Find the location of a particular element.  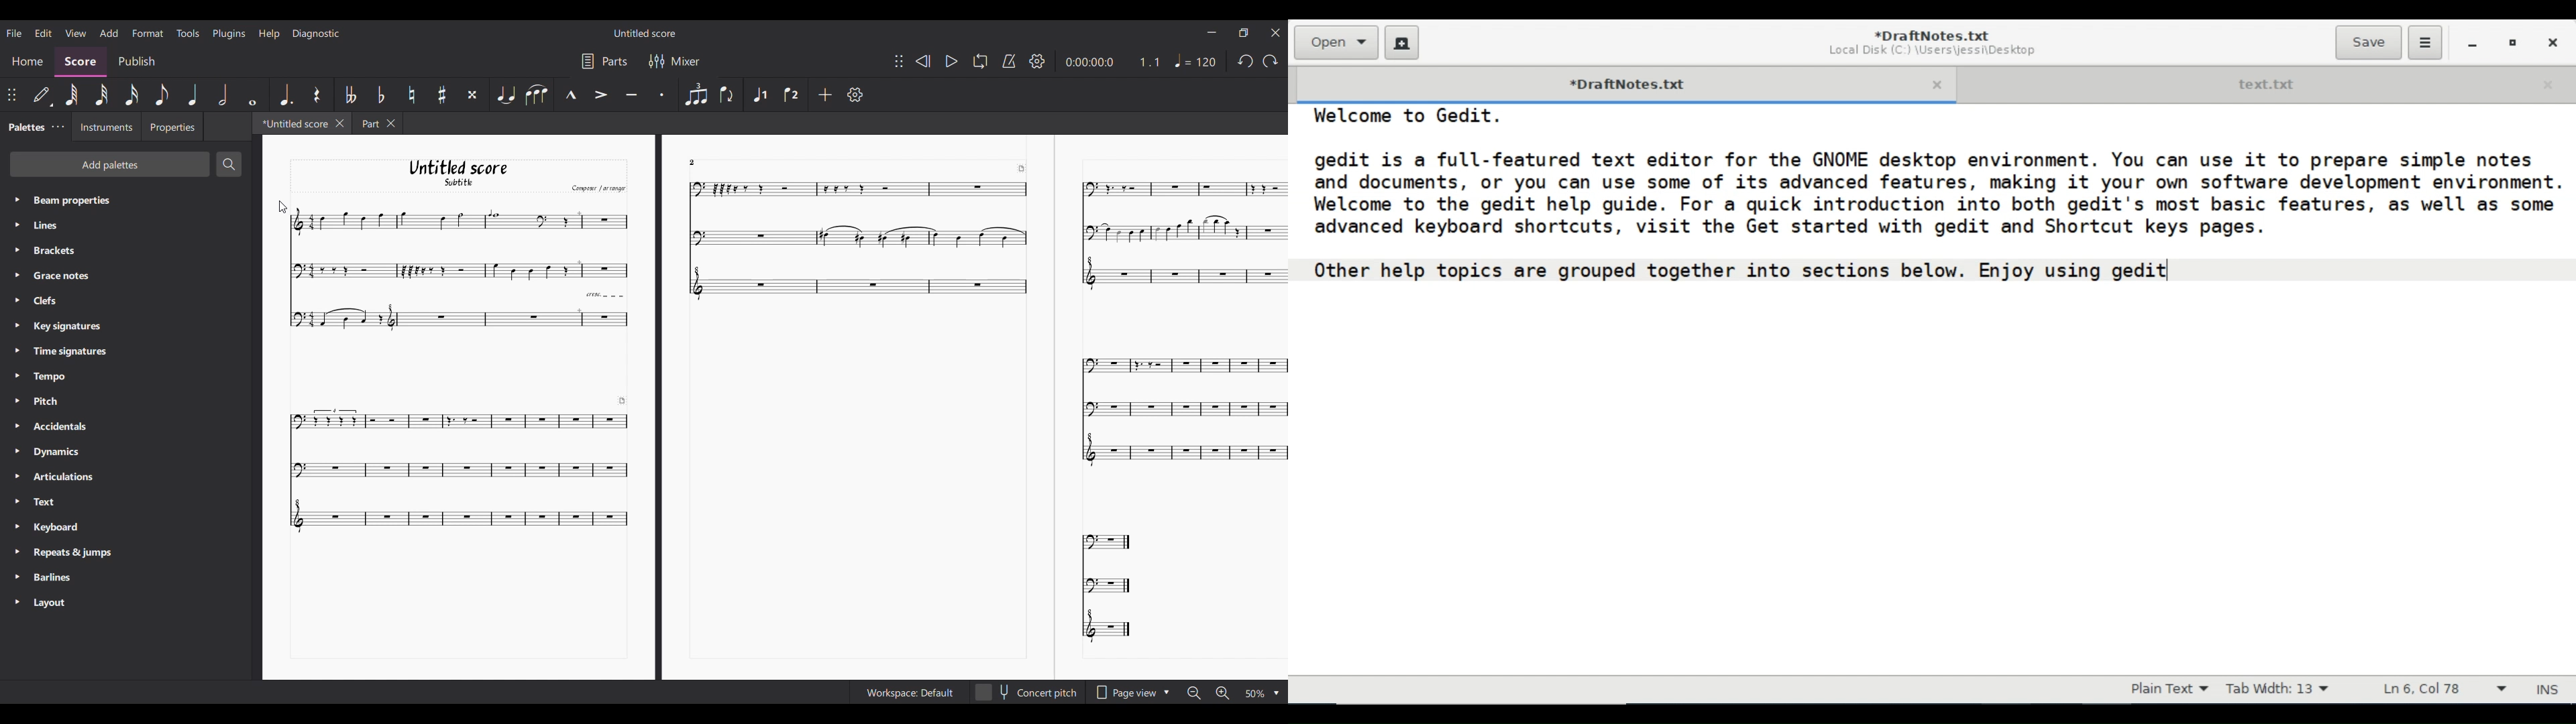

Tempo is located at coordinates (1197, 60).